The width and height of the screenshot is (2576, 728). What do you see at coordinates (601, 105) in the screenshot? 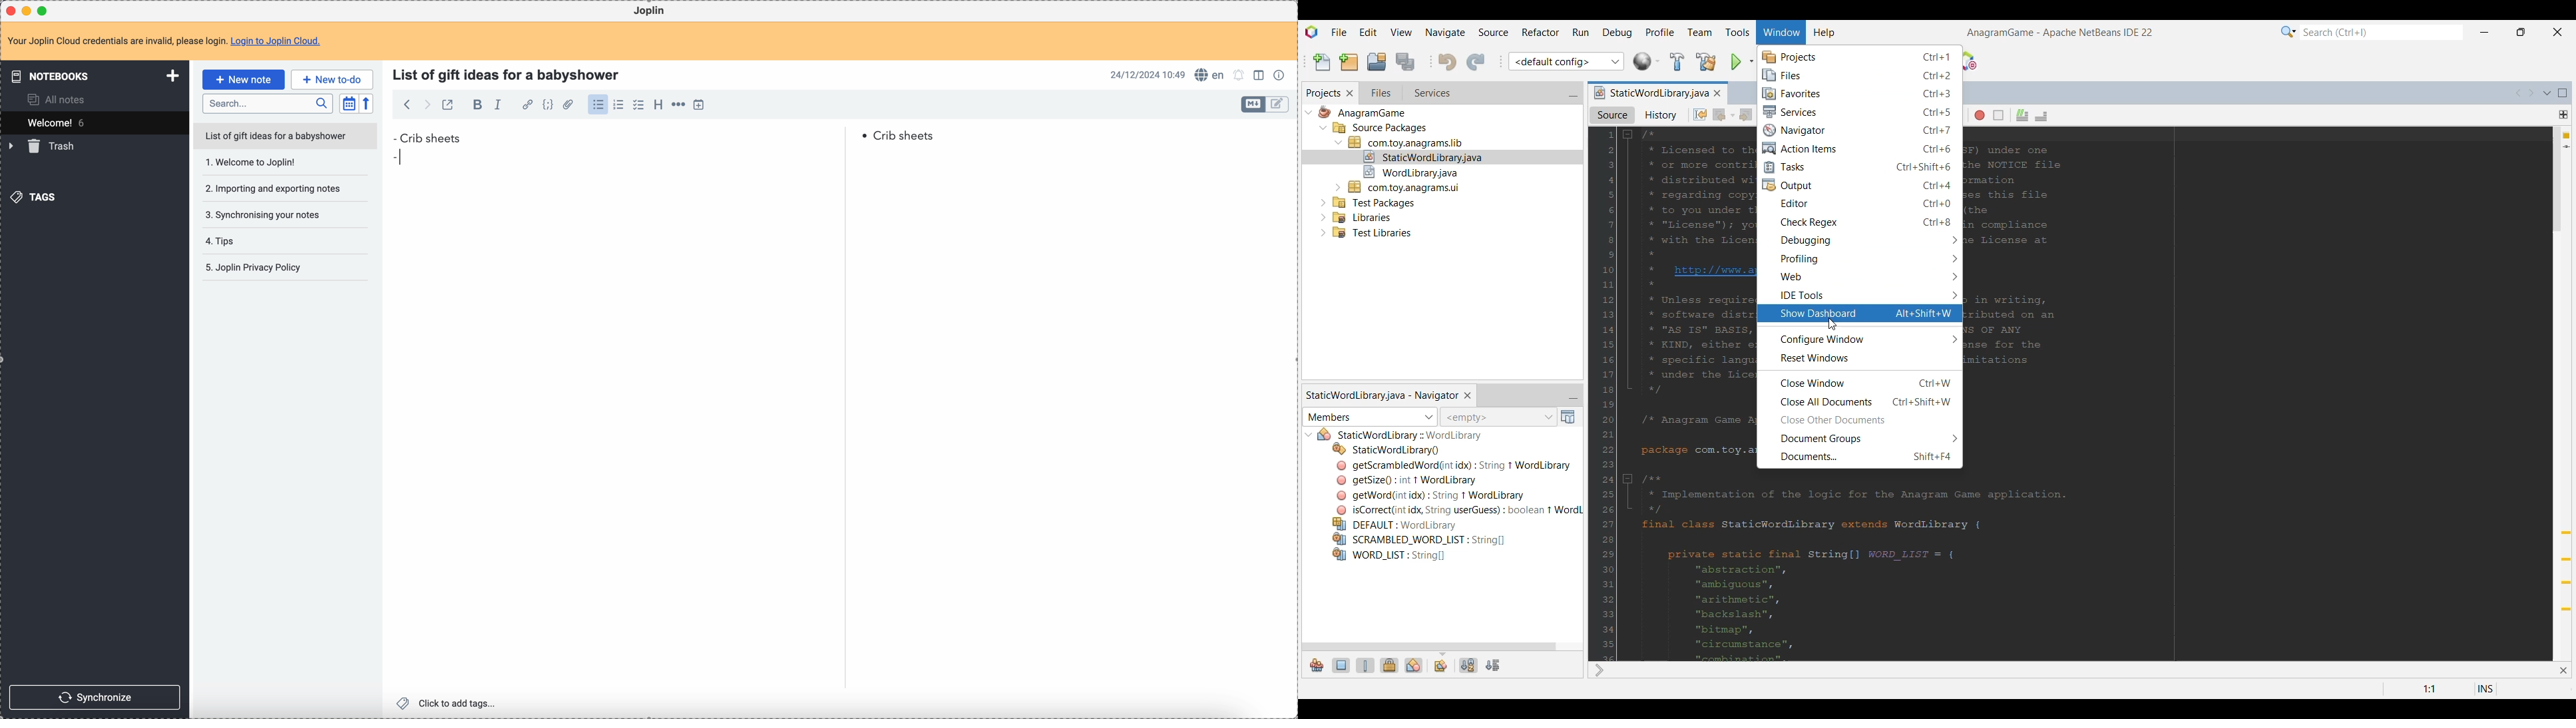
I see `click on bulleted list` at bounding box center [601, 105].